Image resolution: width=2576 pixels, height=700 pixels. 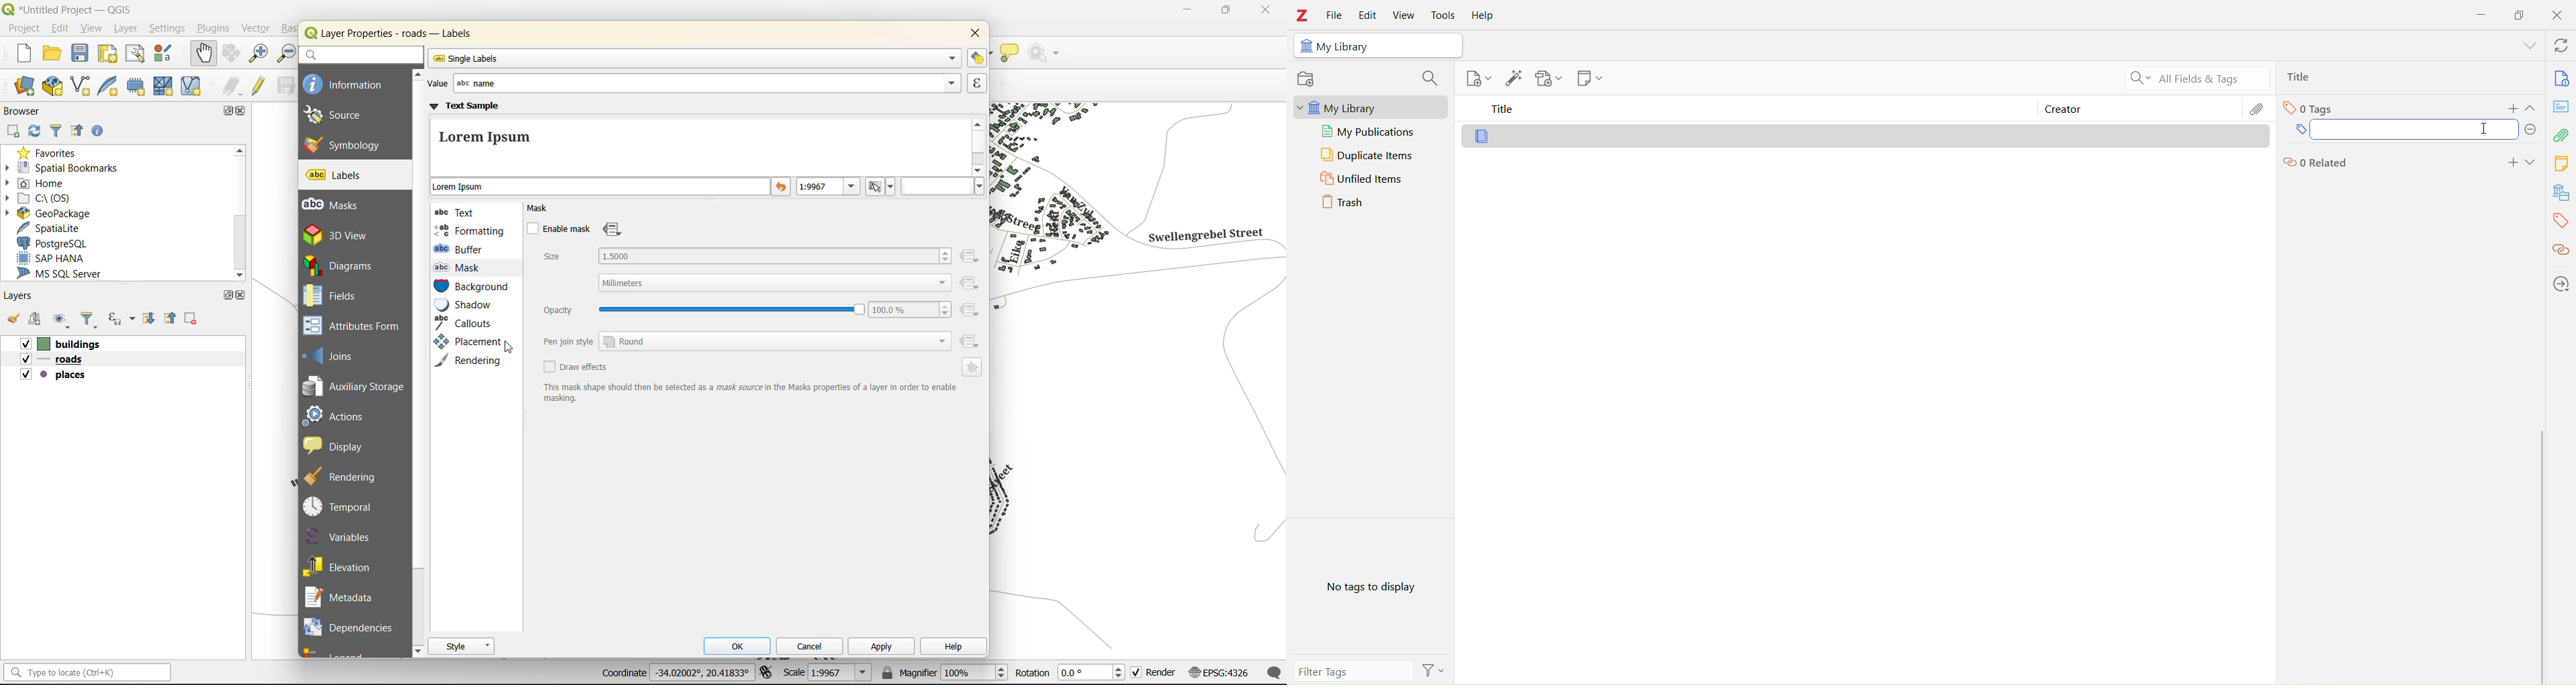 I want to click on apply, so click(x=883, y=649).